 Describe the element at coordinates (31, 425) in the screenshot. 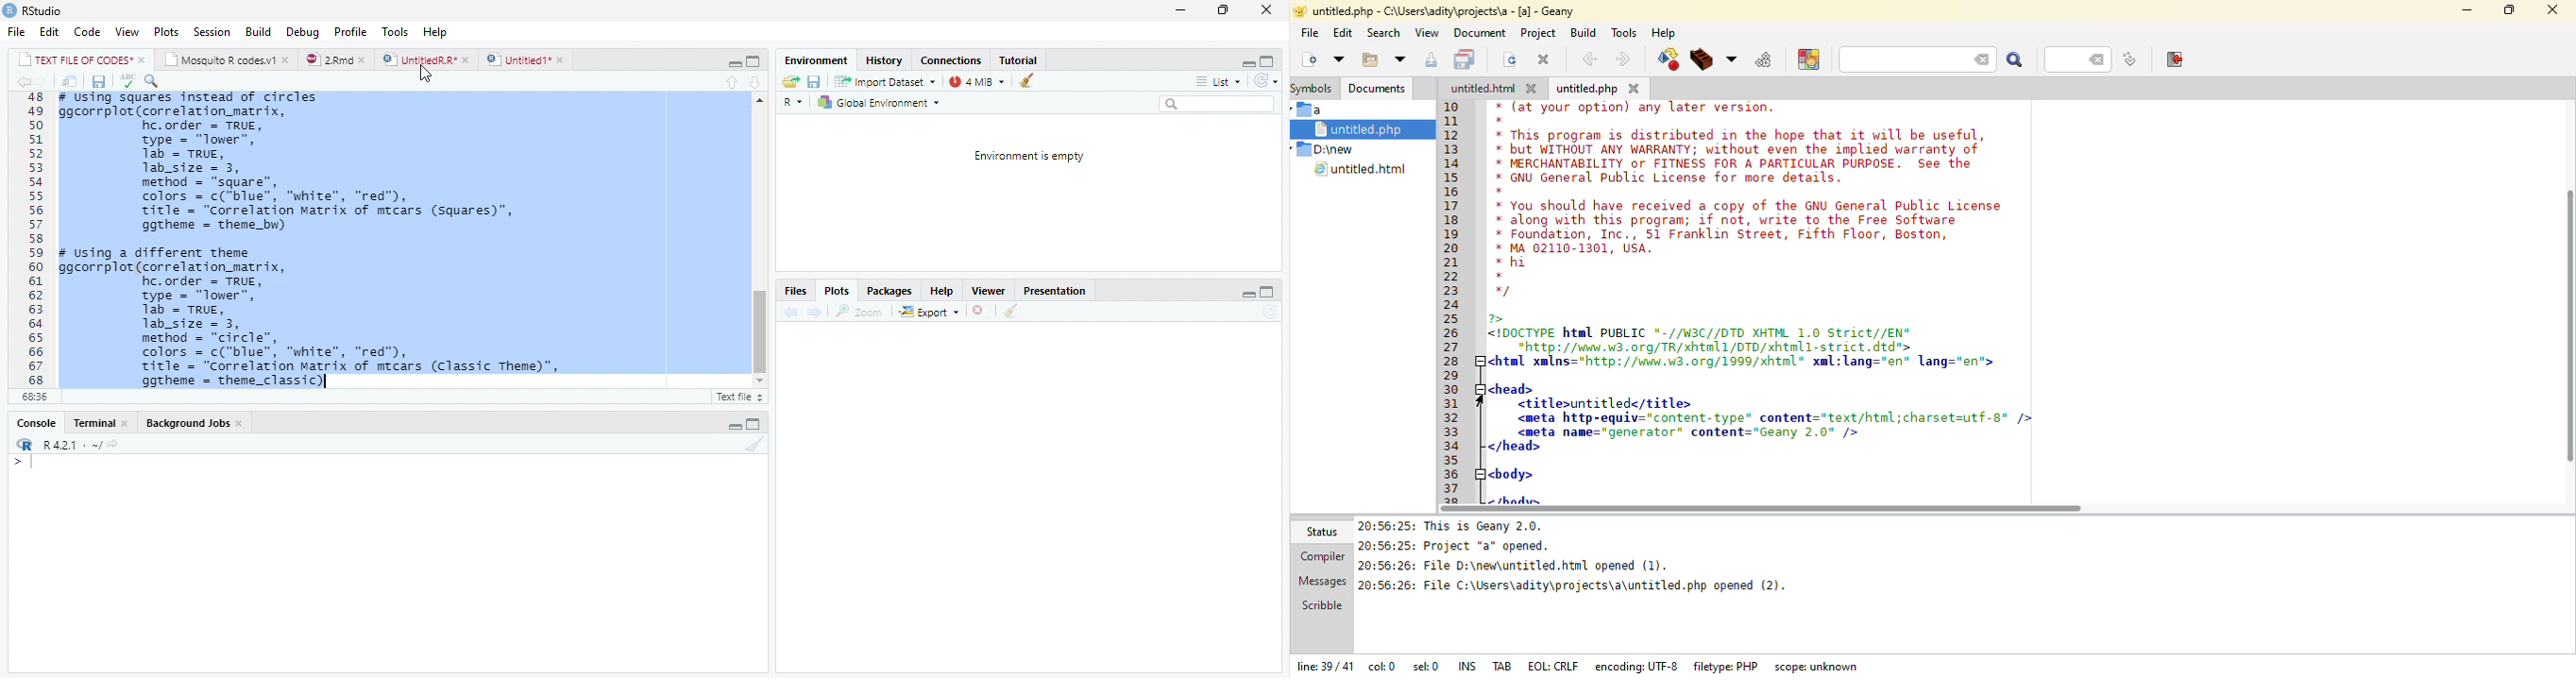

I see `‘Console` at that location.